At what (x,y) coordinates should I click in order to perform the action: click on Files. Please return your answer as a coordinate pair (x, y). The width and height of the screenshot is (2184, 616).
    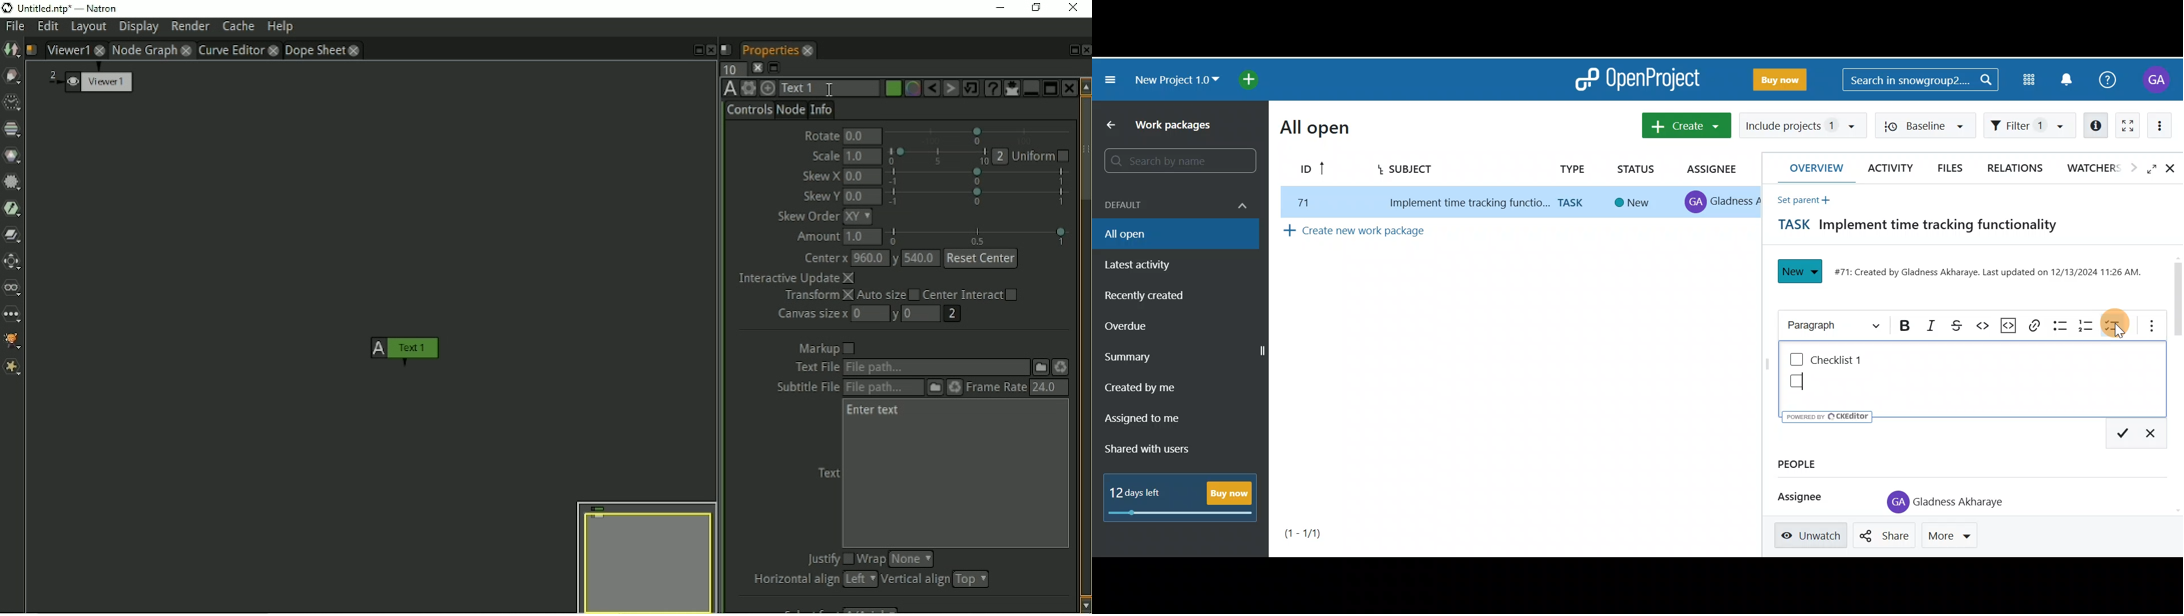
    Looking at the image, I should click on (1954, 168).